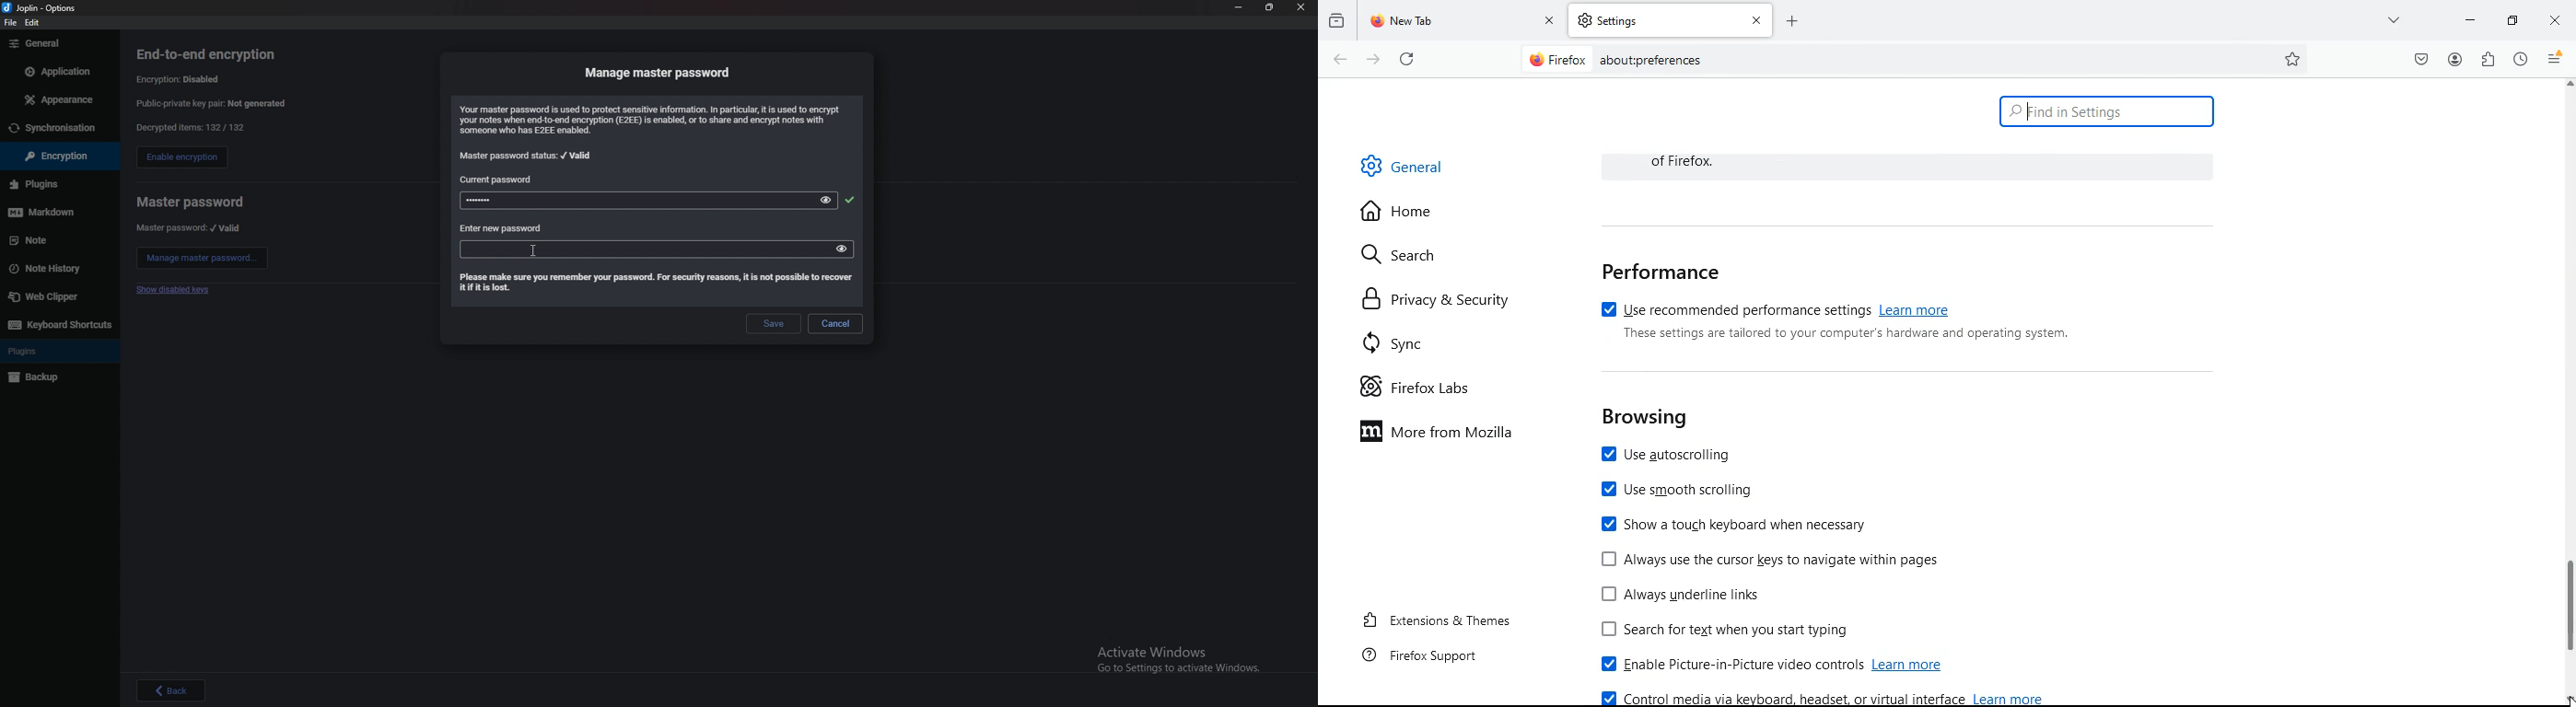  Describe the element at coordinates (54, 378) in the screenshot. I see `backup` at that location.